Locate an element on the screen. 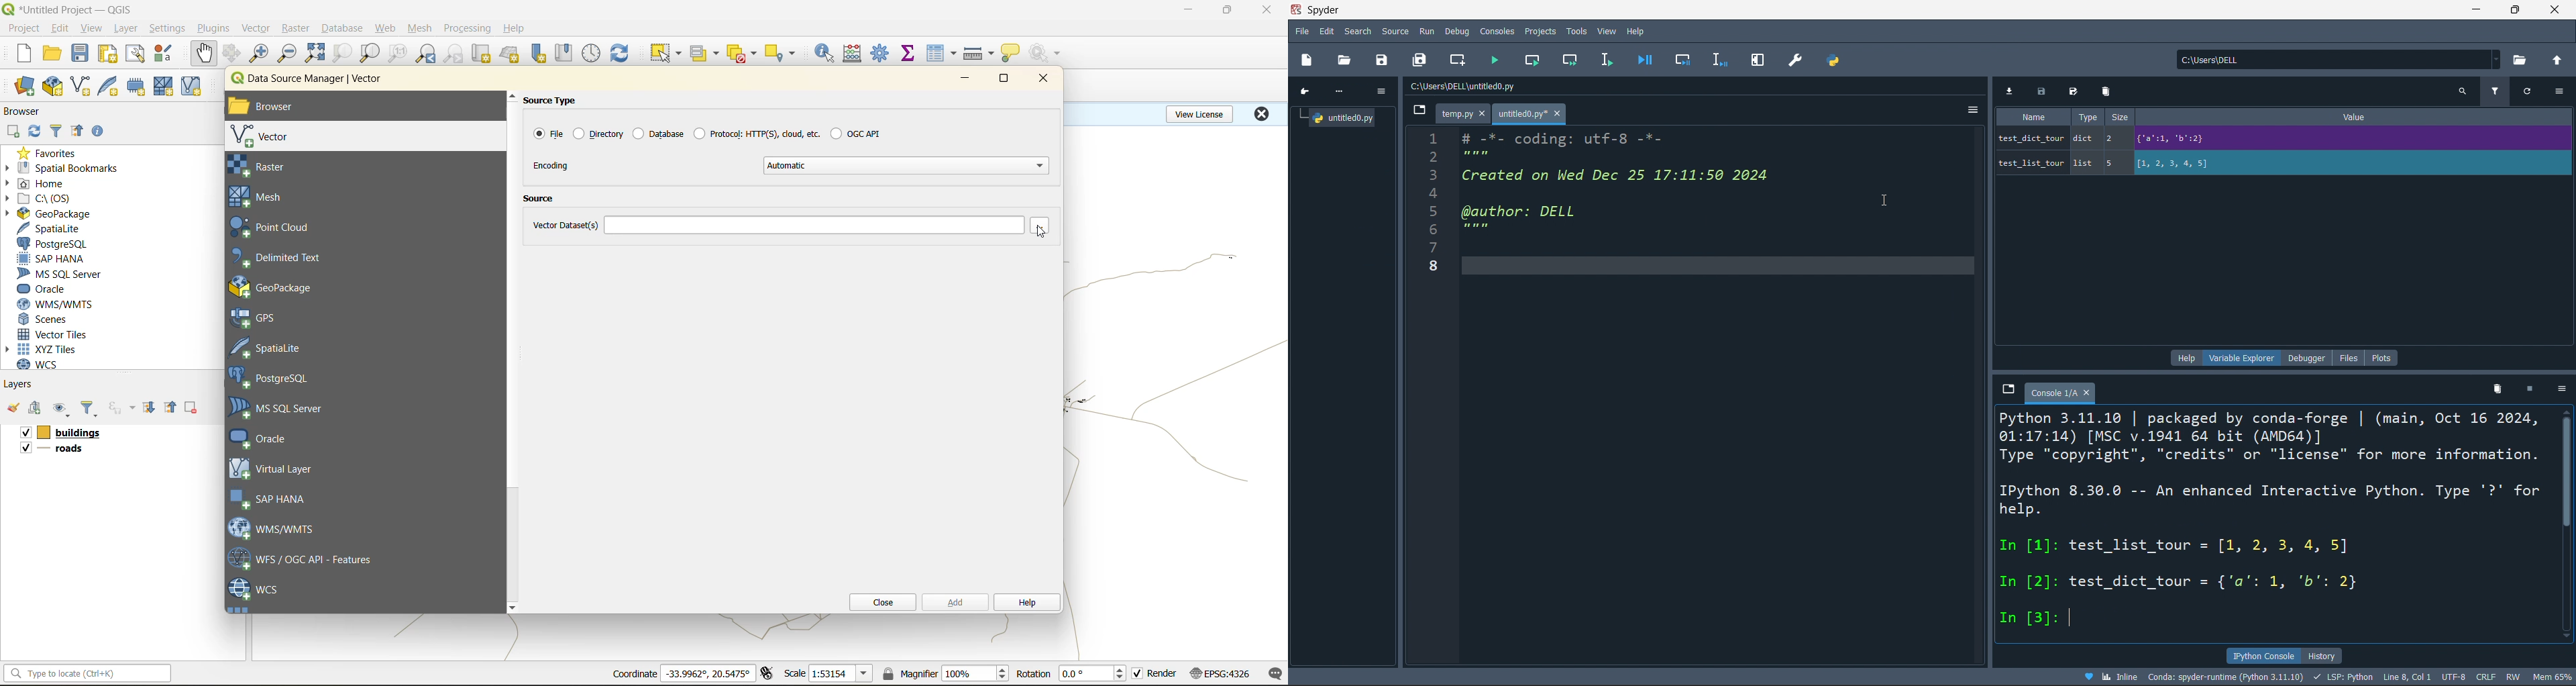  history is located at coordinates (2328, 656).